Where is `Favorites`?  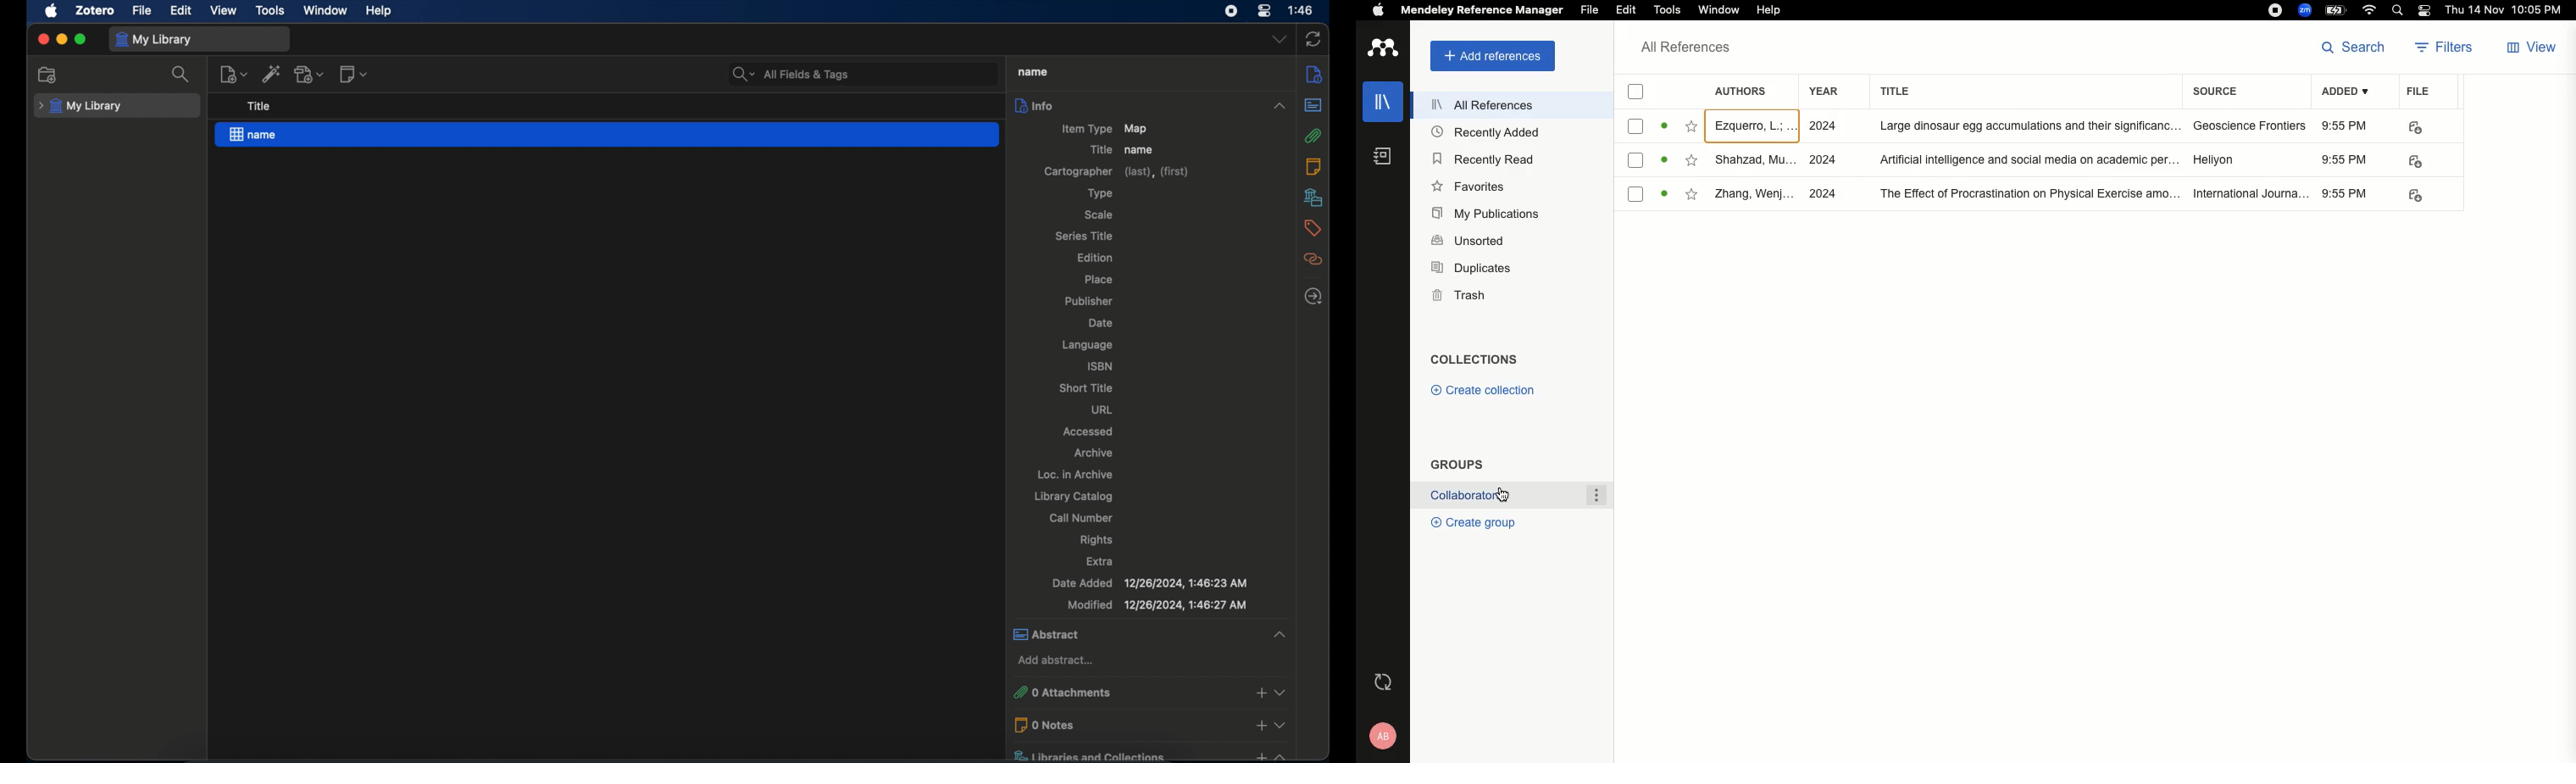 Favorites is located at coordinates (1470, 188).